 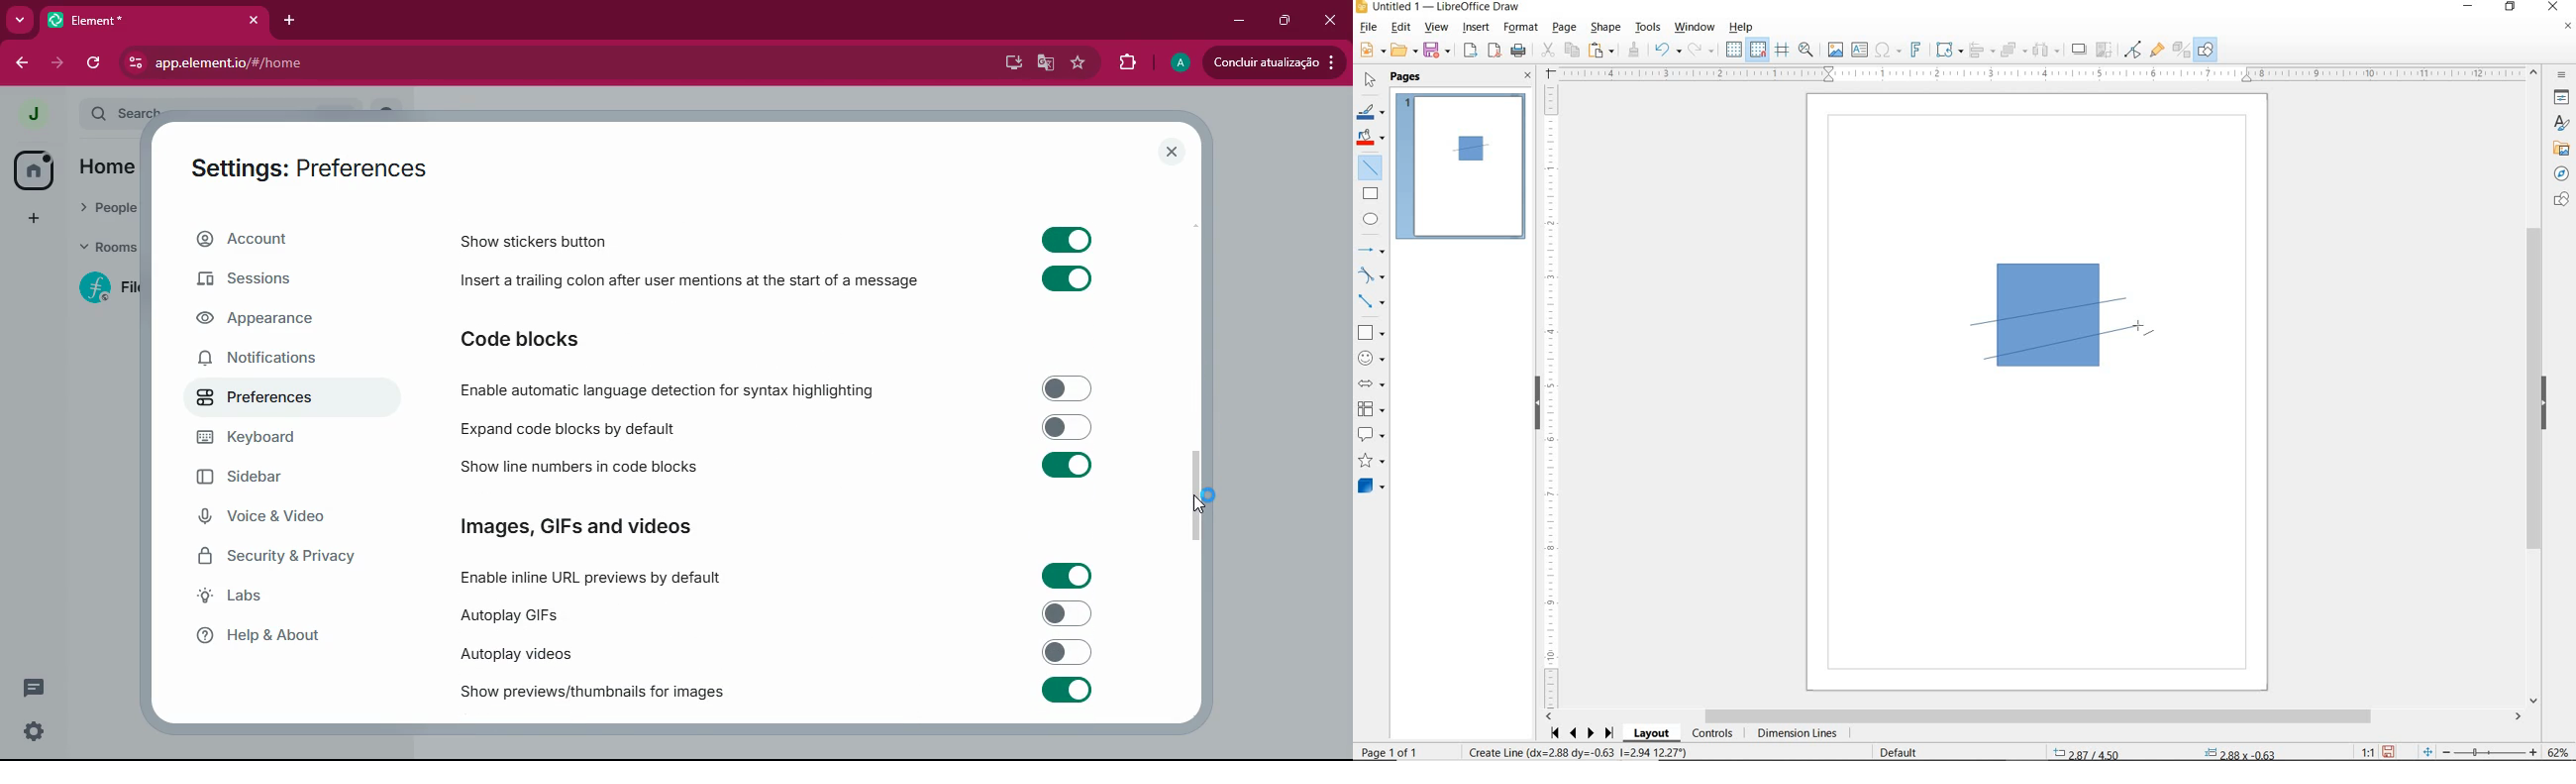 I want to click on PAGE 1 OF 1, so click(x=1405, y=754).